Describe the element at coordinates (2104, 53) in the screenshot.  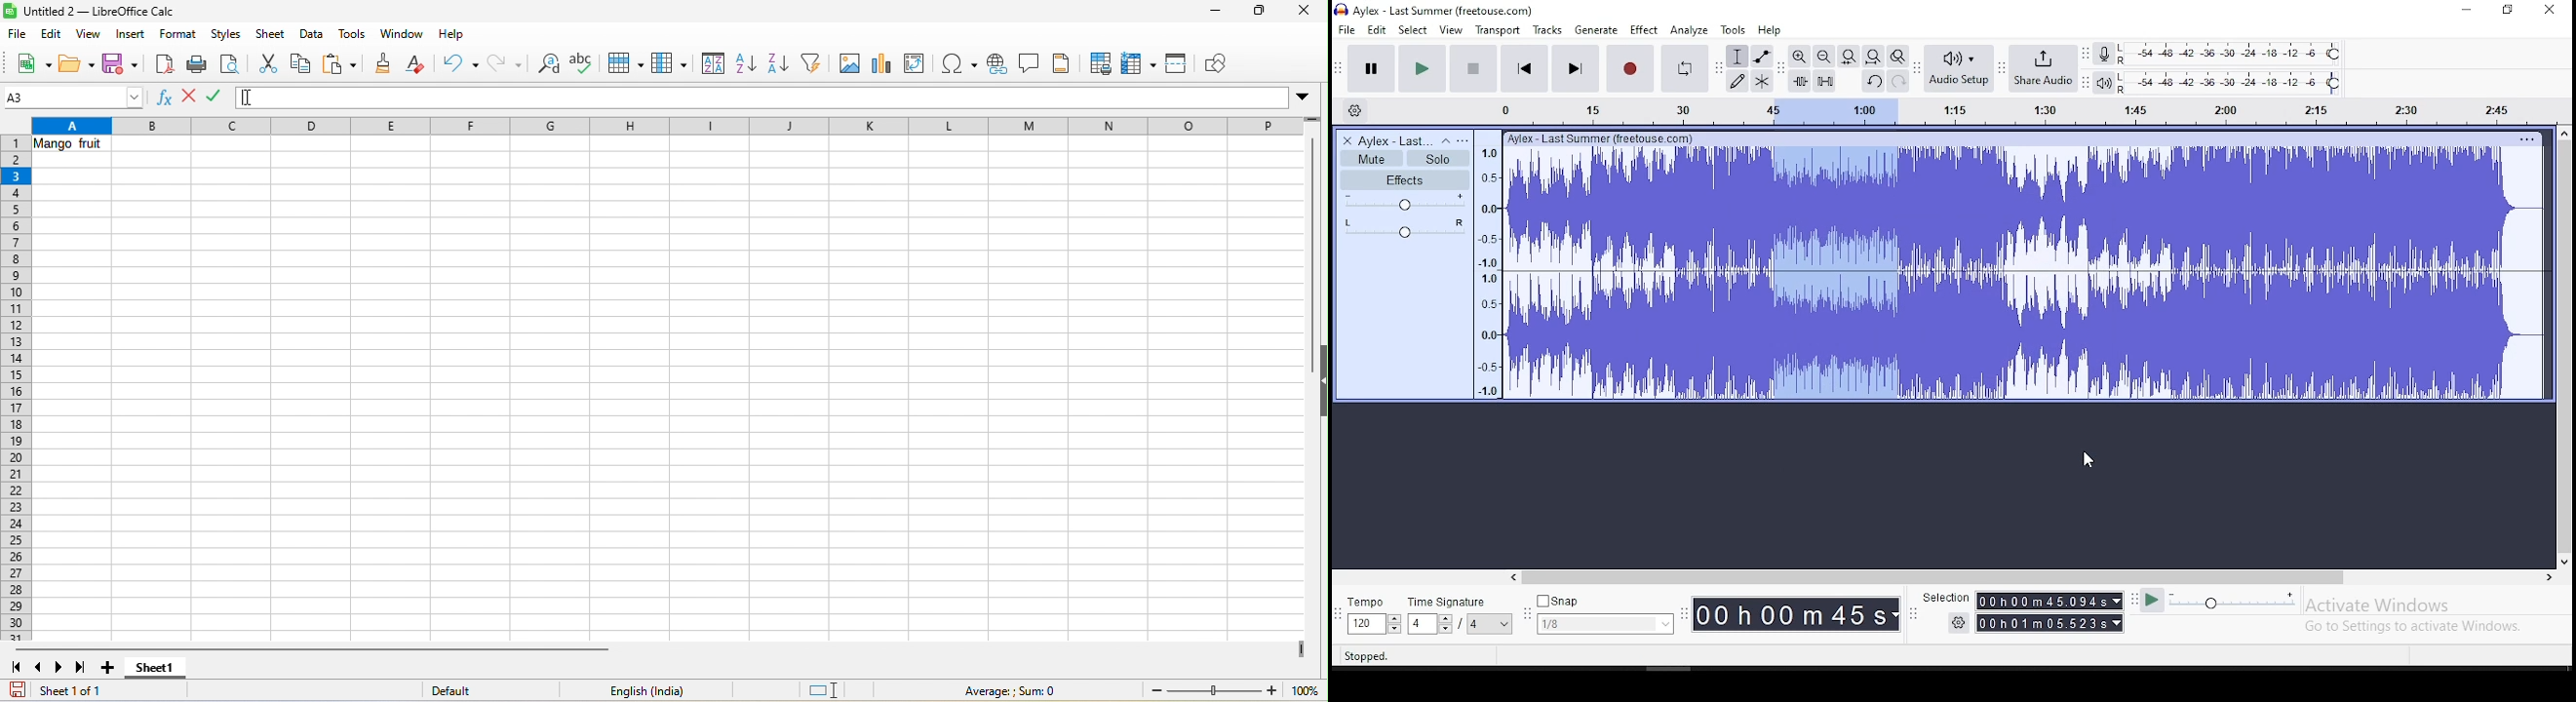
I see `recording meter` at that location.